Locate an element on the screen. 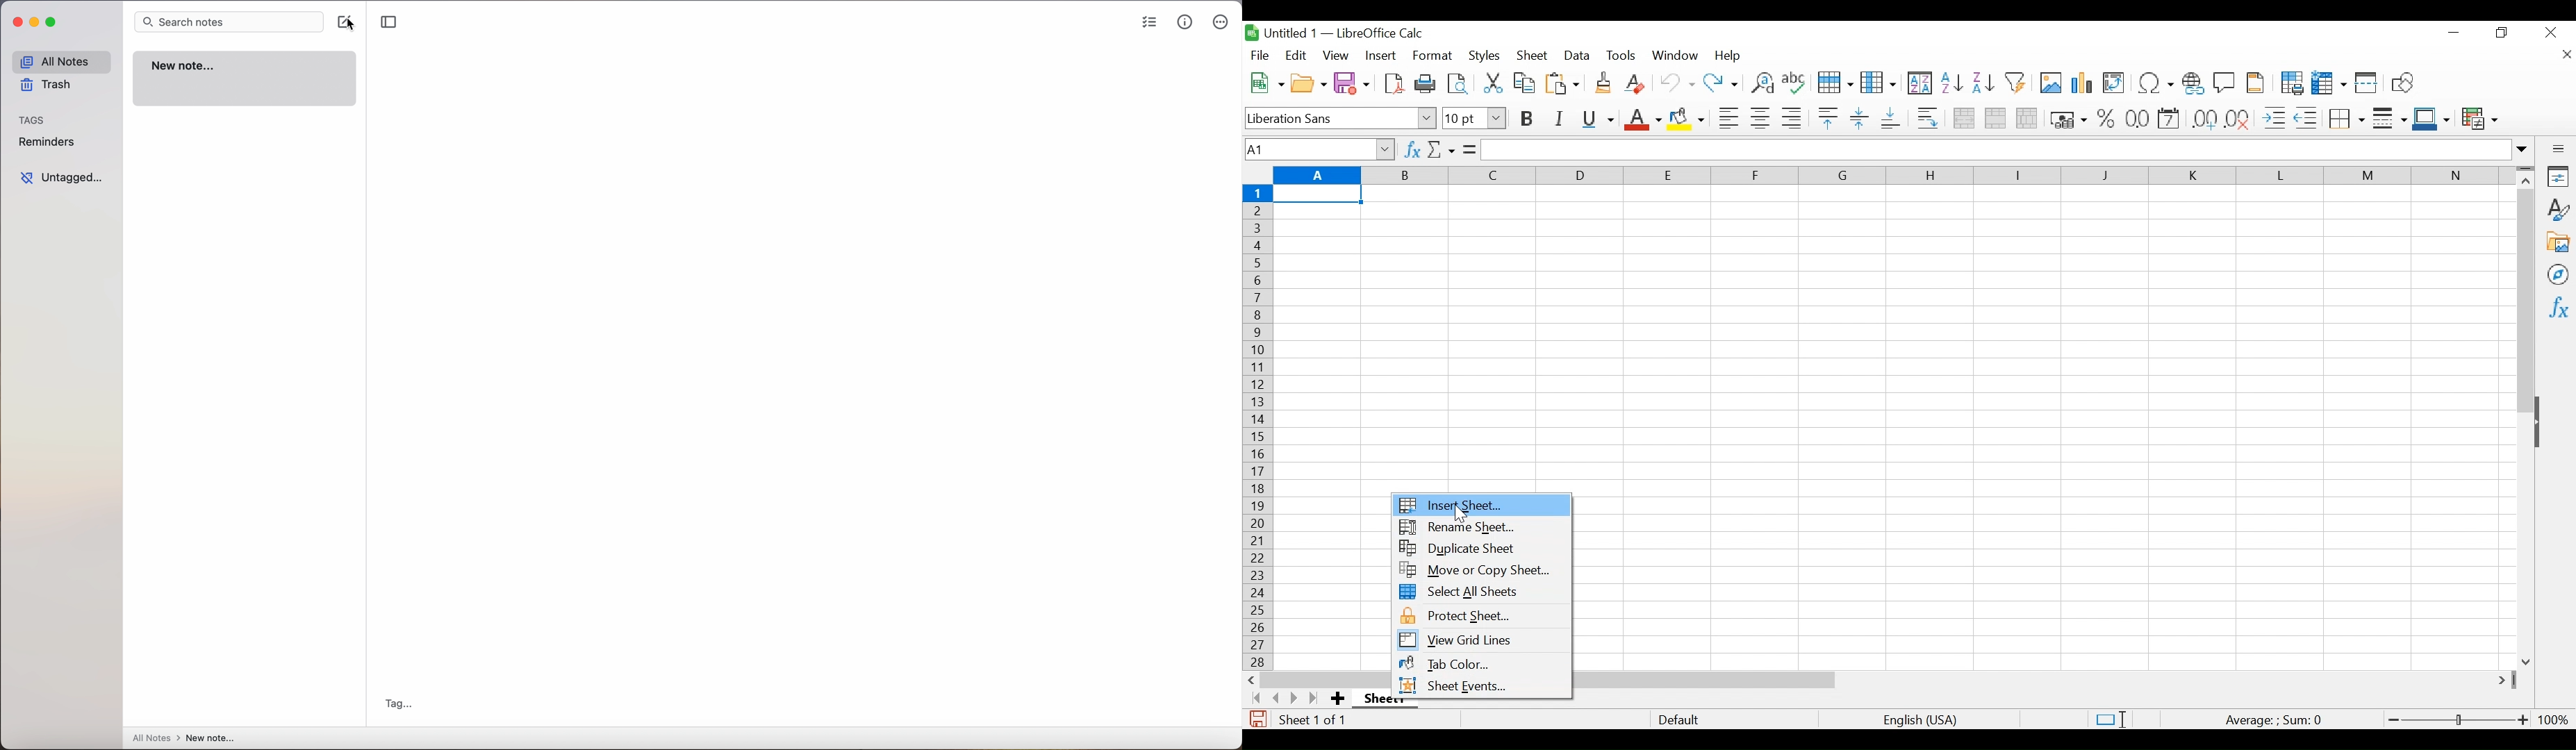 Image resolution: width=2576 pixels, height=756 pixels. Select All Sheets is located at coordinates (1483, 592).